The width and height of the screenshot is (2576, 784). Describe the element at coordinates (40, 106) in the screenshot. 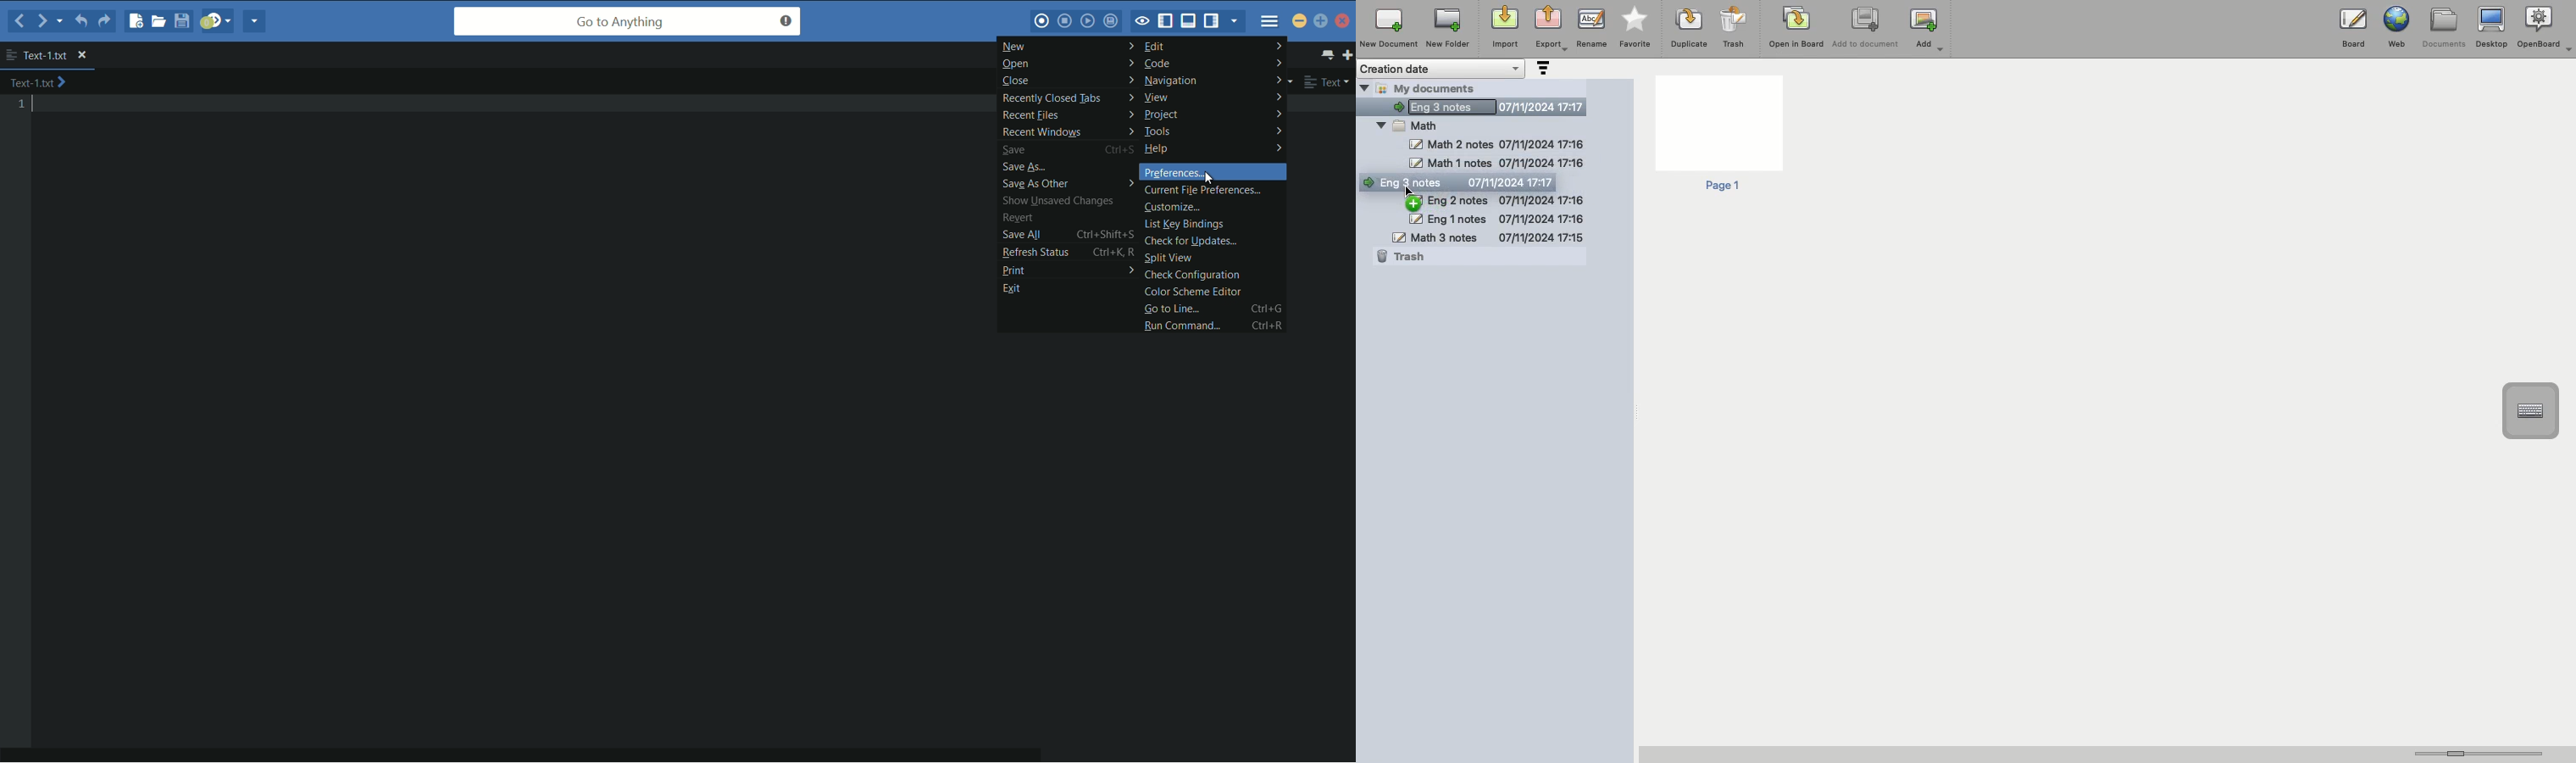

I see `text cursor` at that location.